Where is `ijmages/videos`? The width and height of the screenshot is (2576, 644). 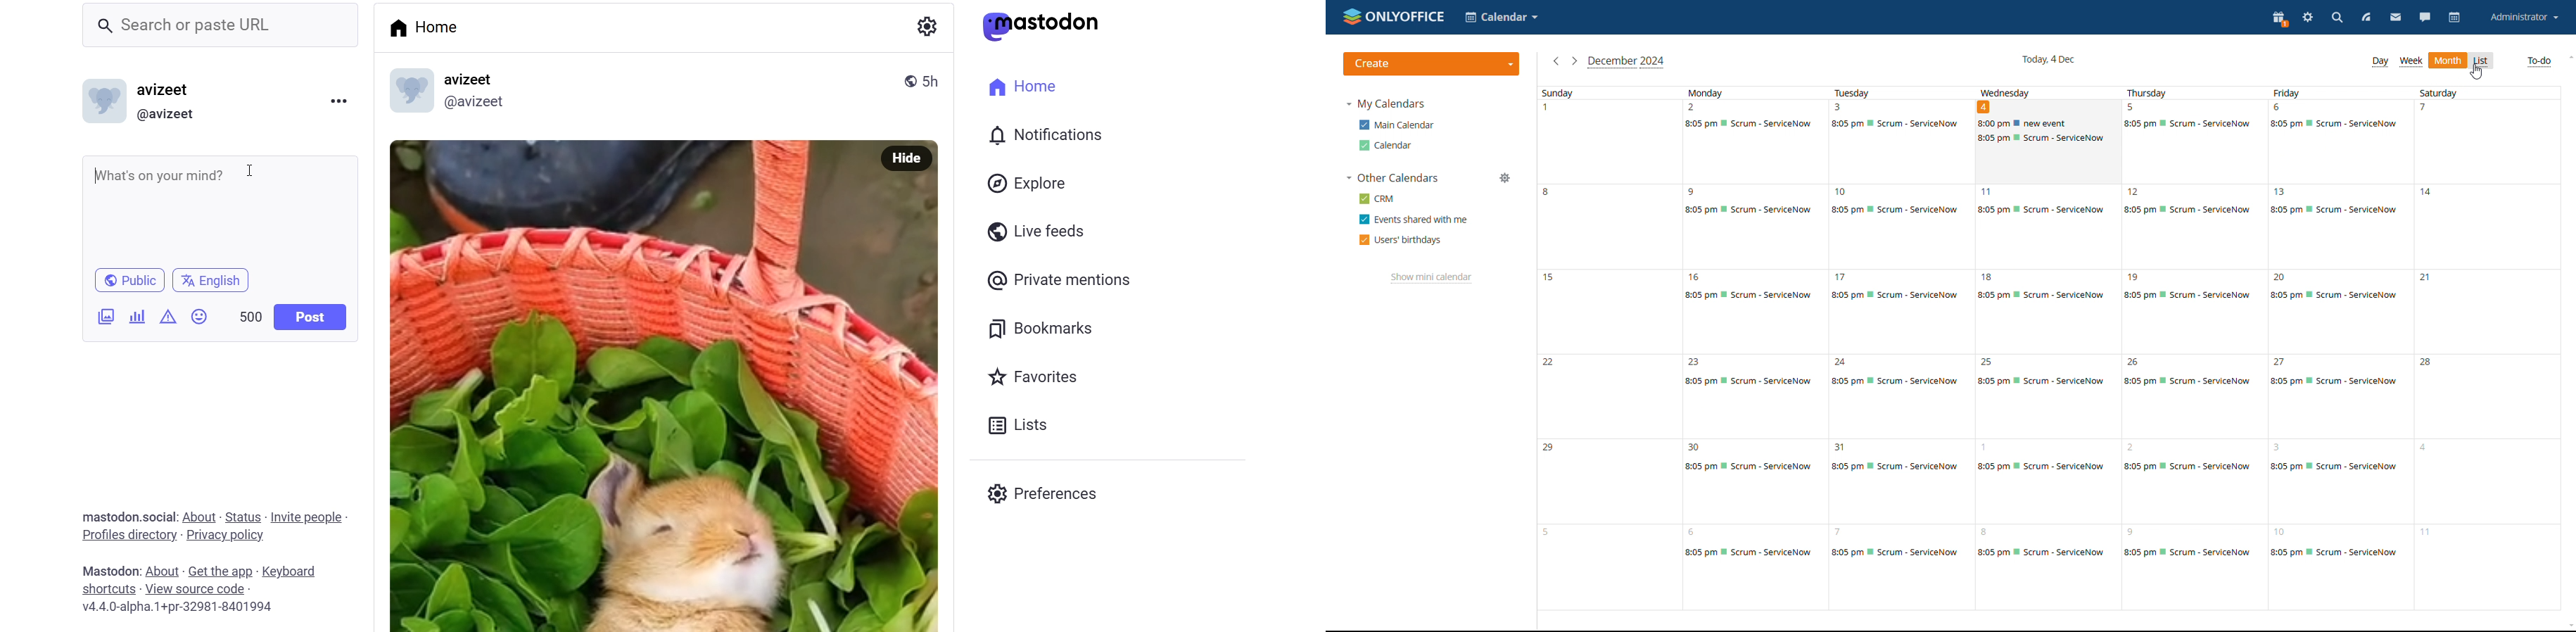
ijmages/videos is located at coordinates (108, 317).